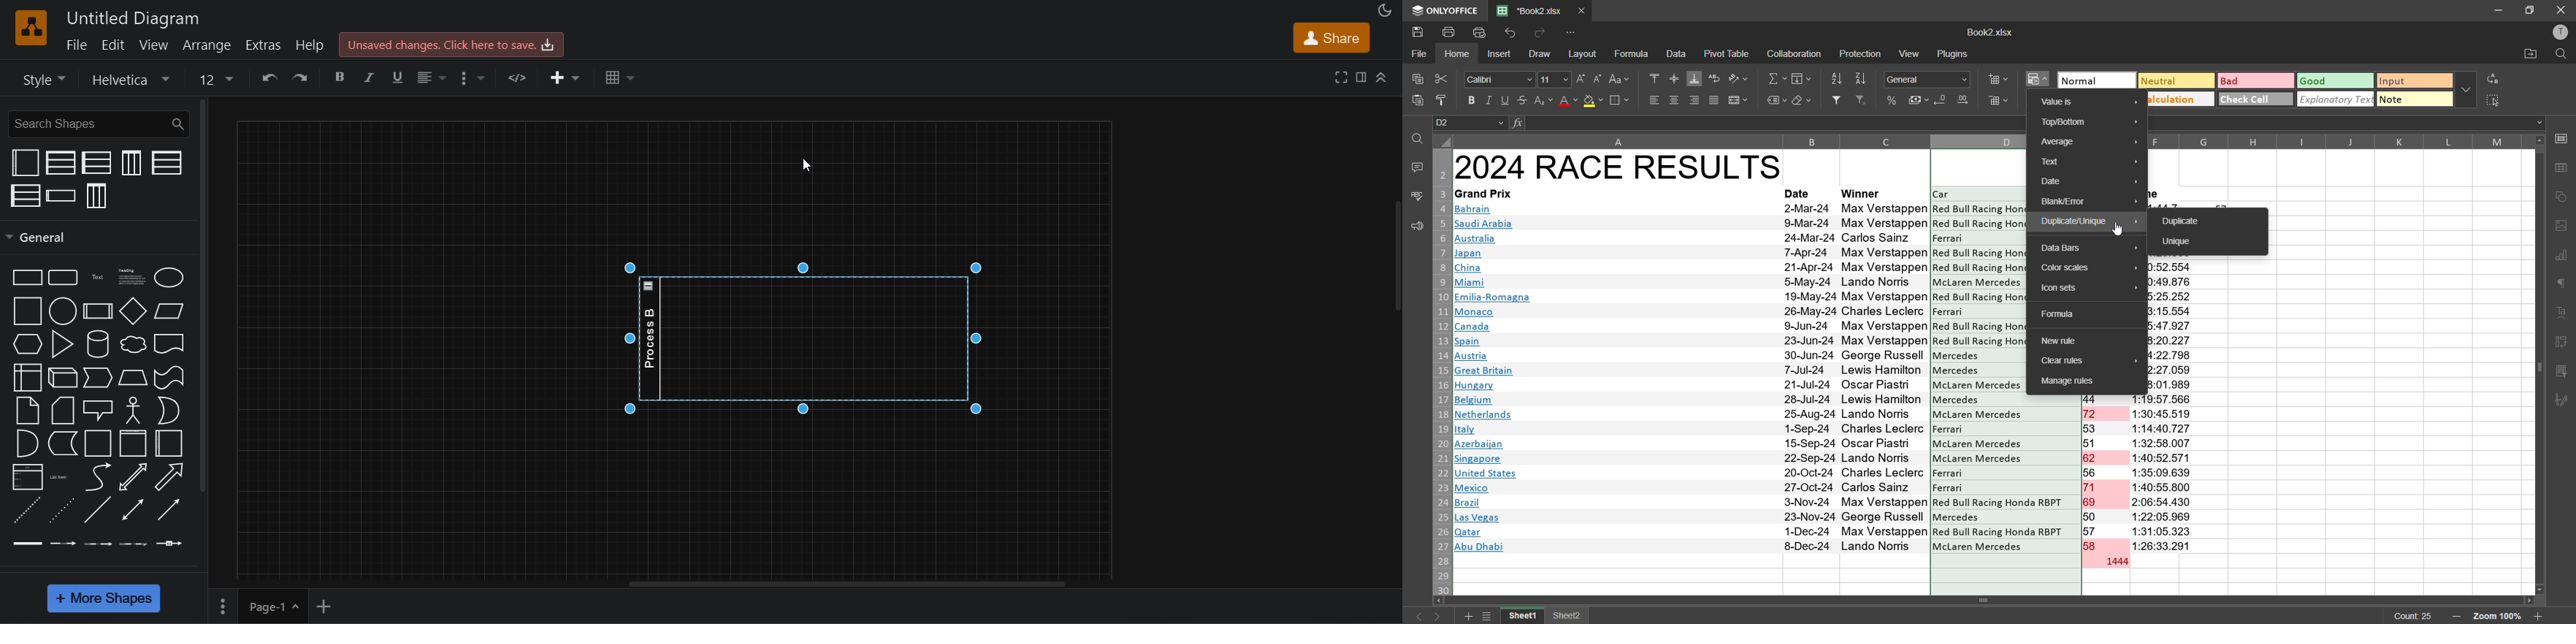  I want to click on orientation, so click(1737, 78).